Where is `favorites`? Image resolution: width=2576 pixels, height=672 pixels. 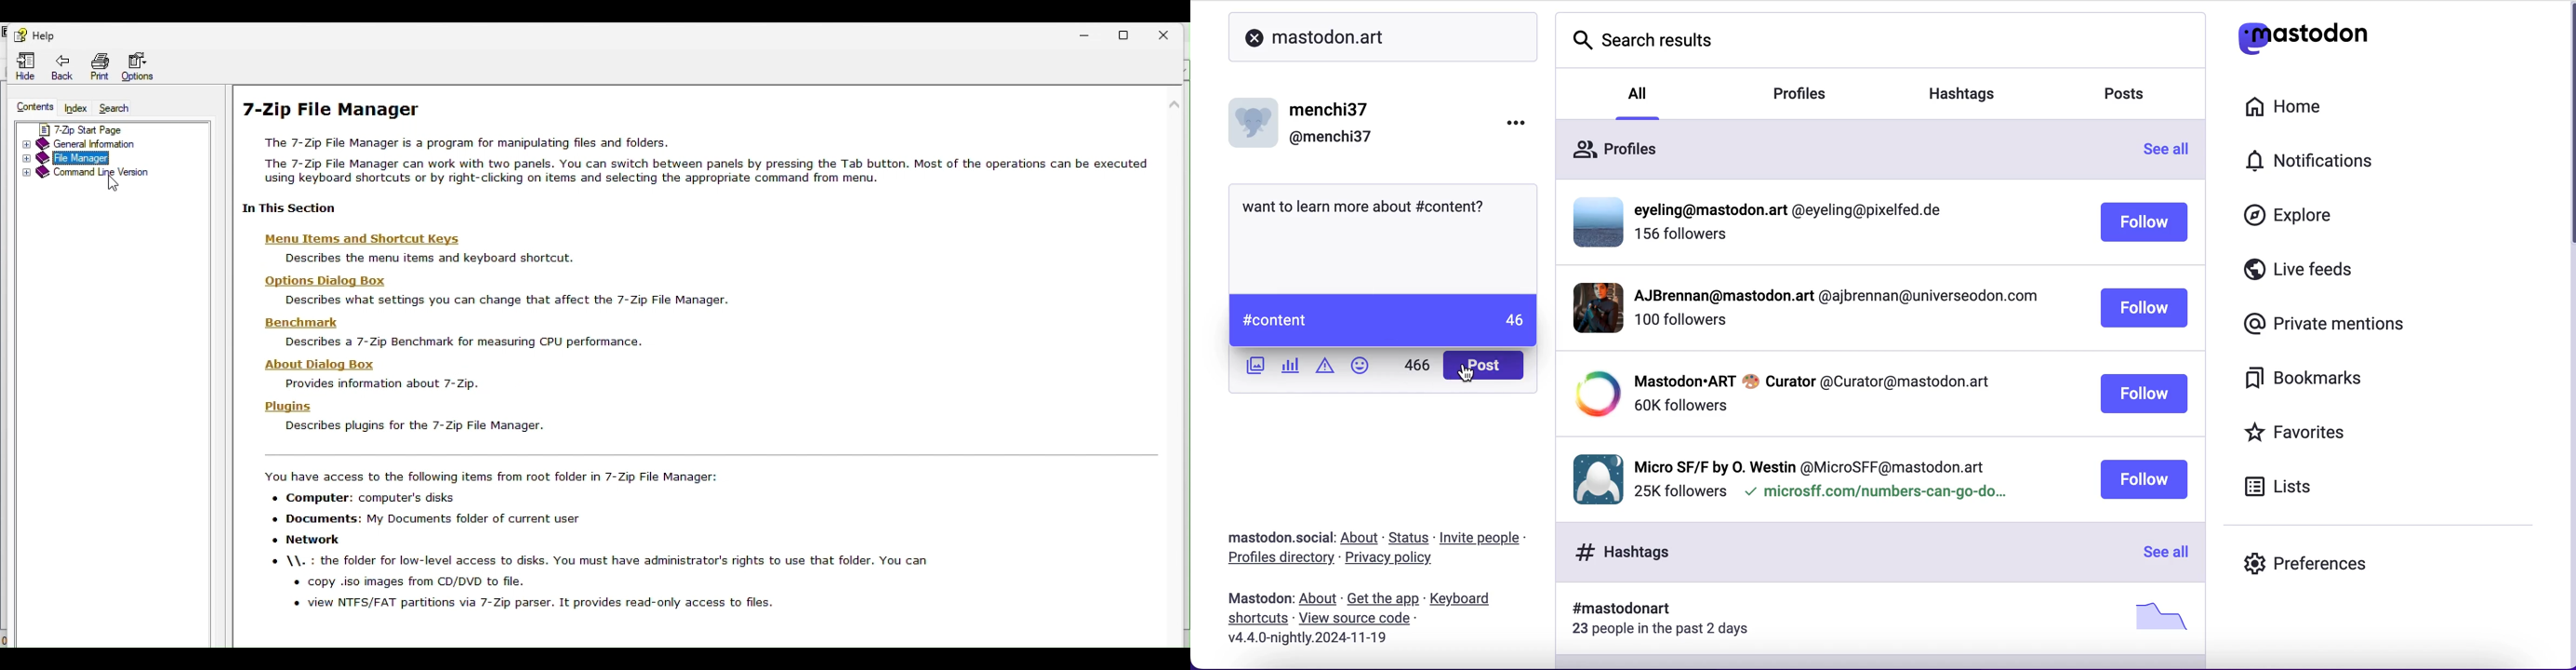 favorites is located at coordinates (2323, 432).